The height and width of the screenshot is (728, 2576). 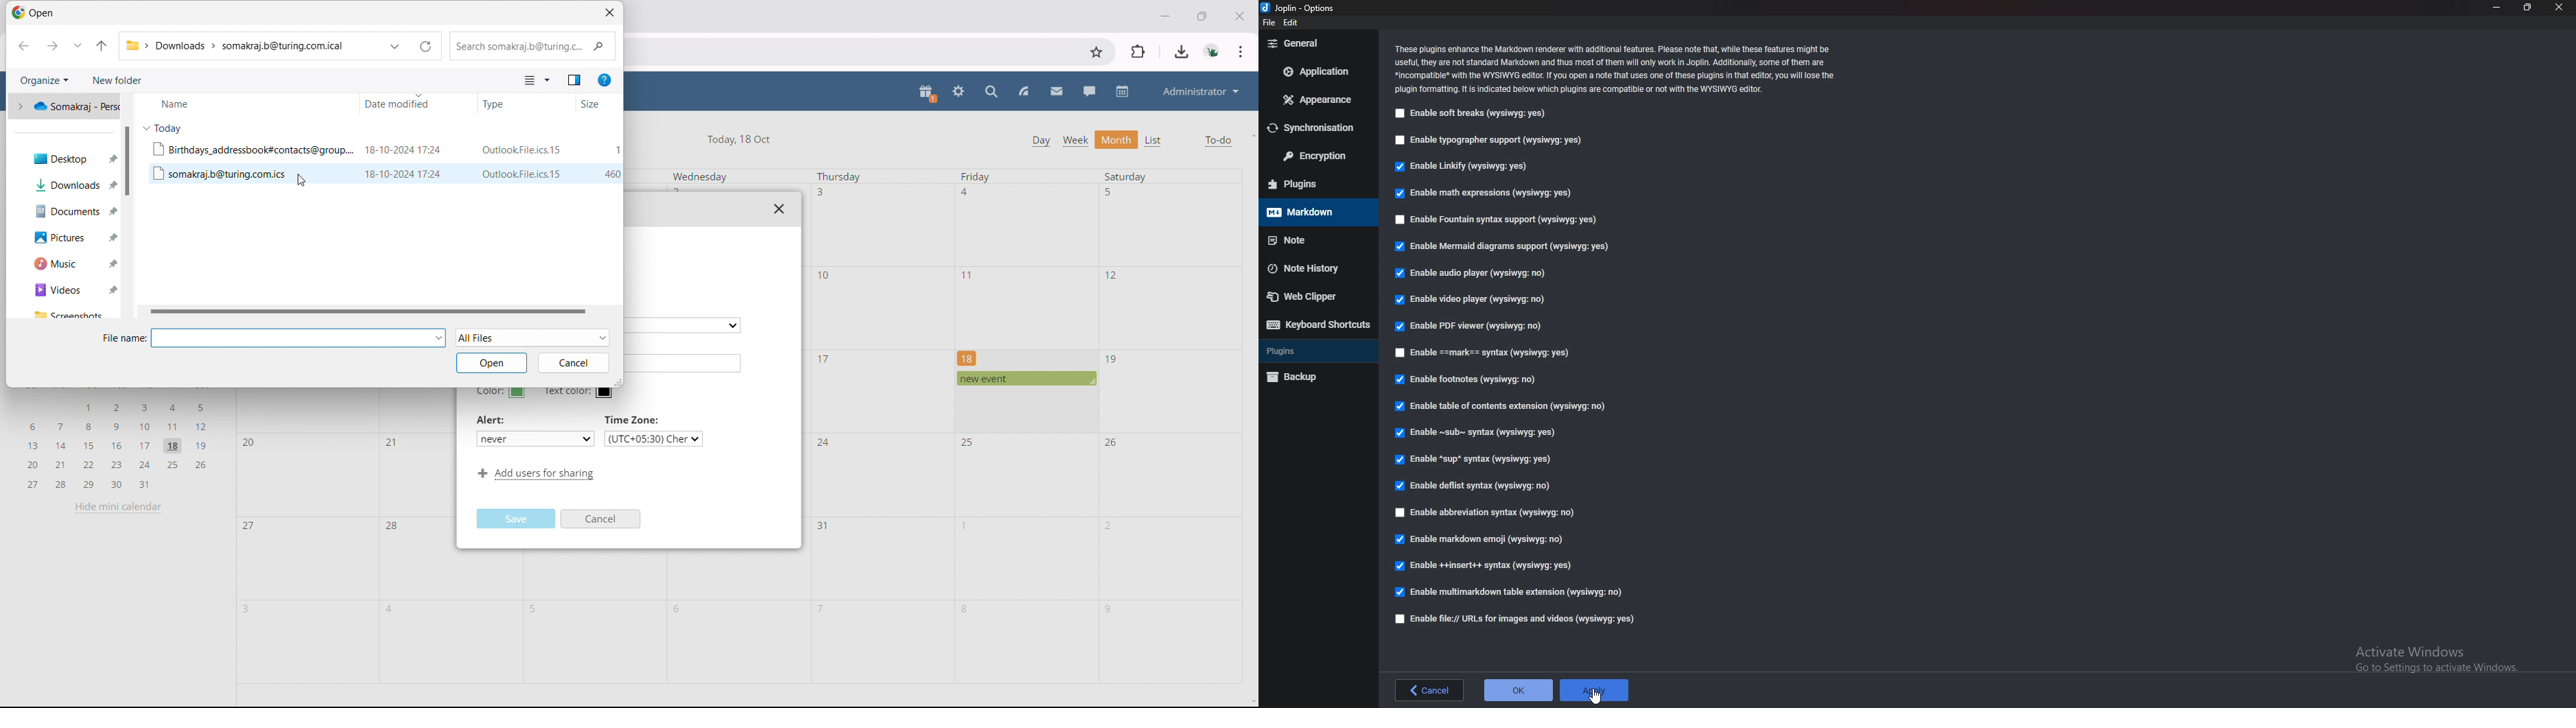 What do you see at coordinates (1271, 21) in the screenshot?
I see `file` at bounding box center [1271, 21].